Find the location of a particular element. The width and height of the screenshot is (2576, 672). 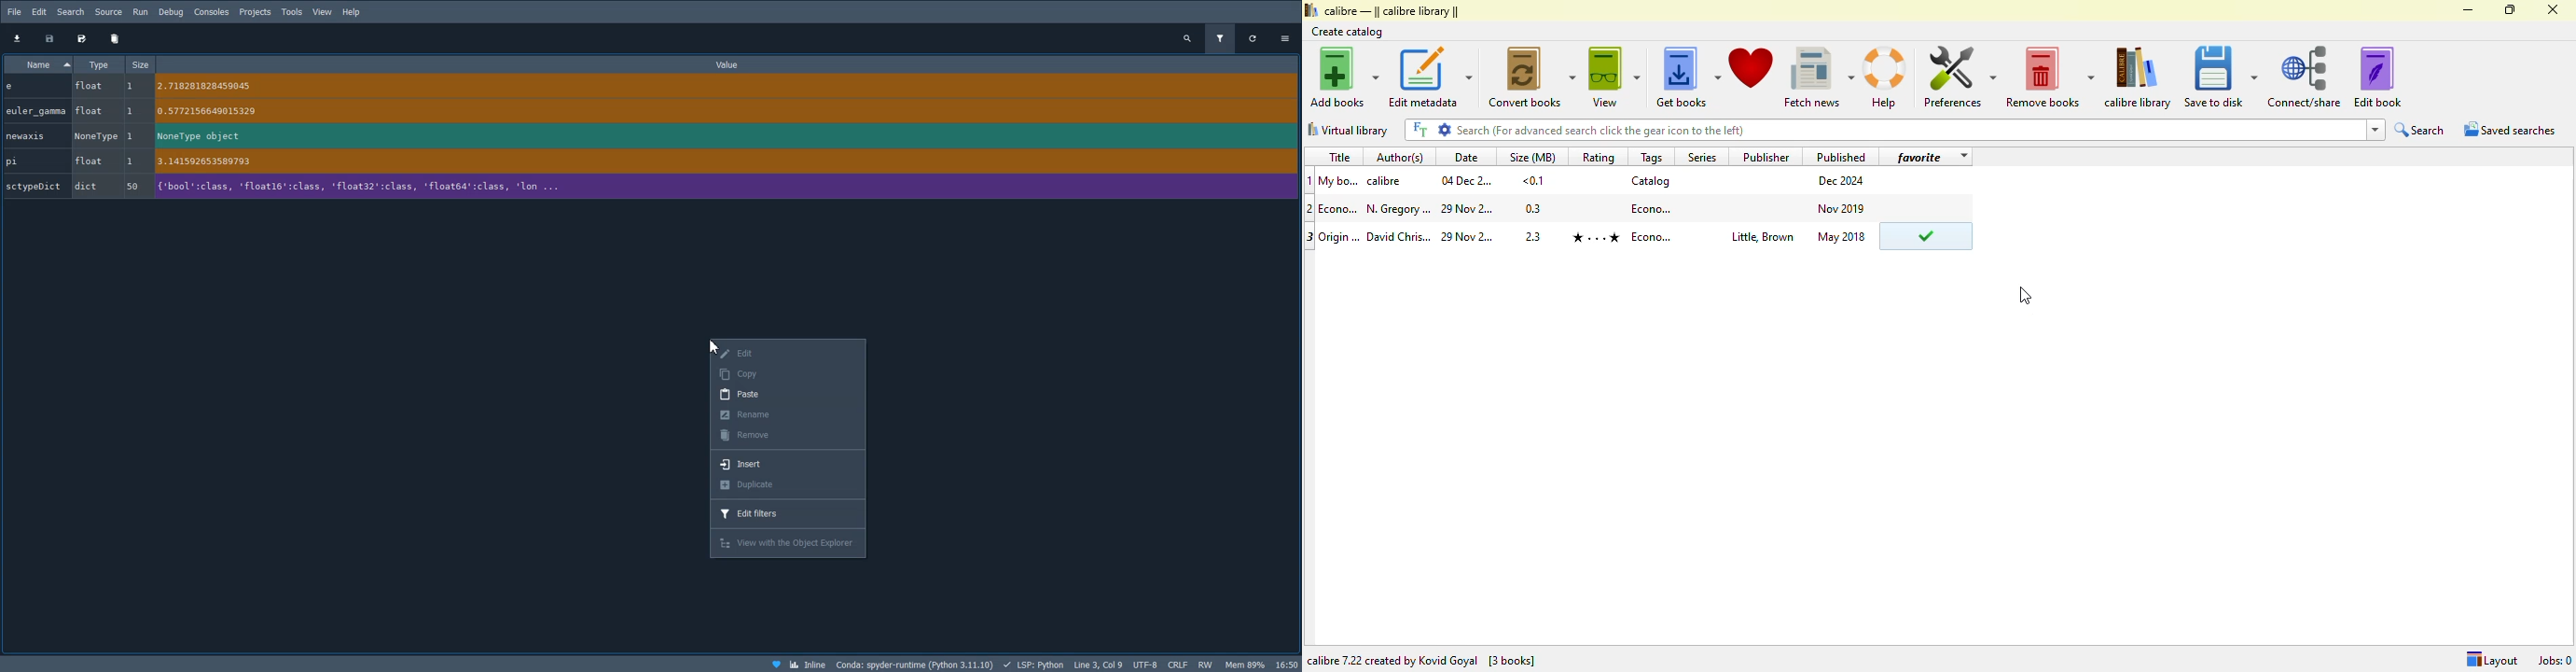

newaxis is located at coordinates (27, 136).